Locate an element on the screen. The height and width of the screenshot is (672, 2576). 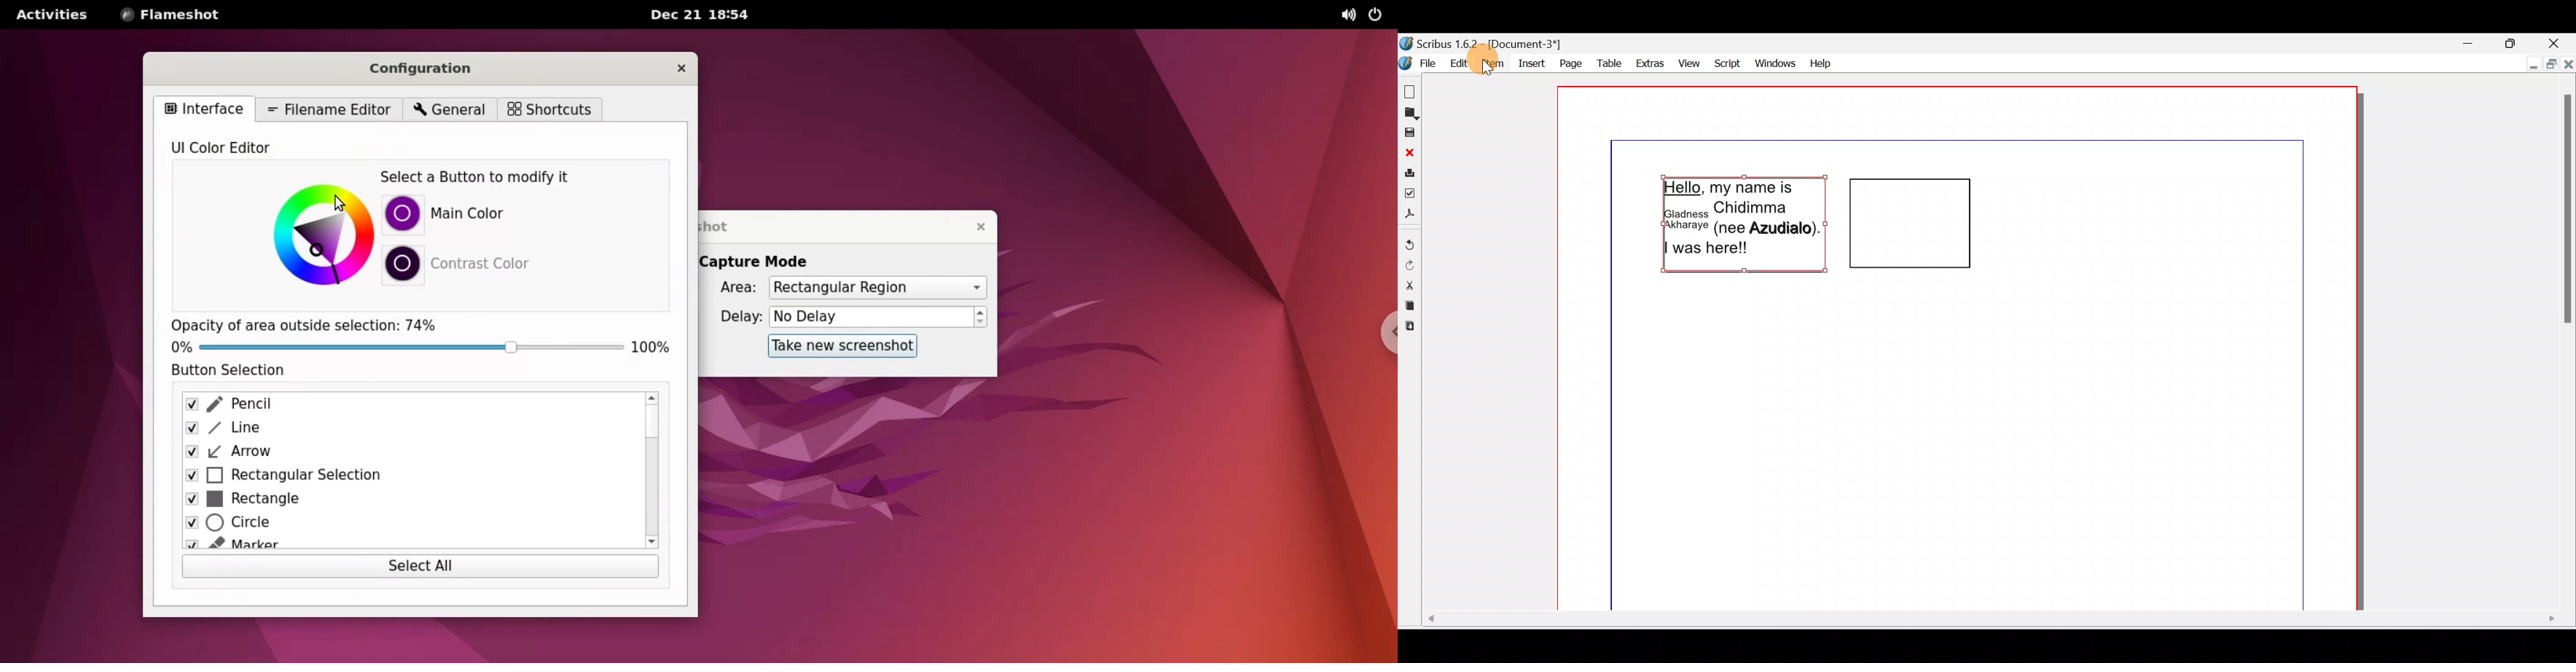
Cursor is located at coordinates (1487, 68).